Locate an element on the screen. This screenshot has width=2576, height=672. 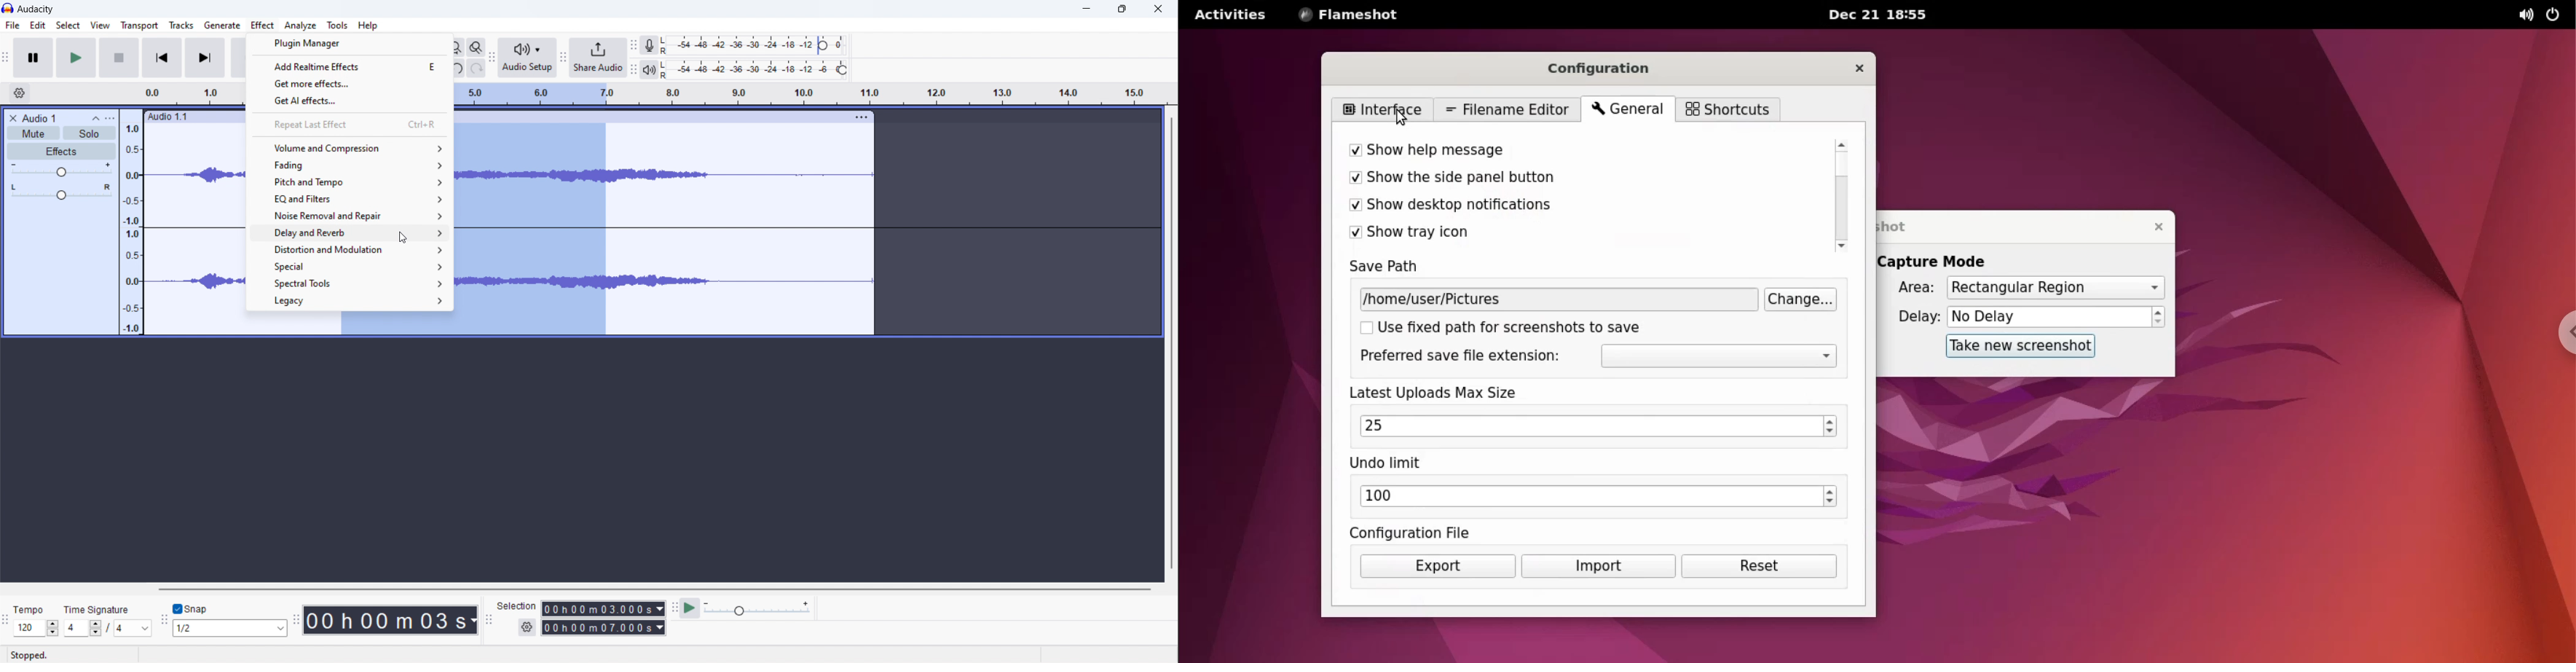
track selected is located at coordinates (743, 228).